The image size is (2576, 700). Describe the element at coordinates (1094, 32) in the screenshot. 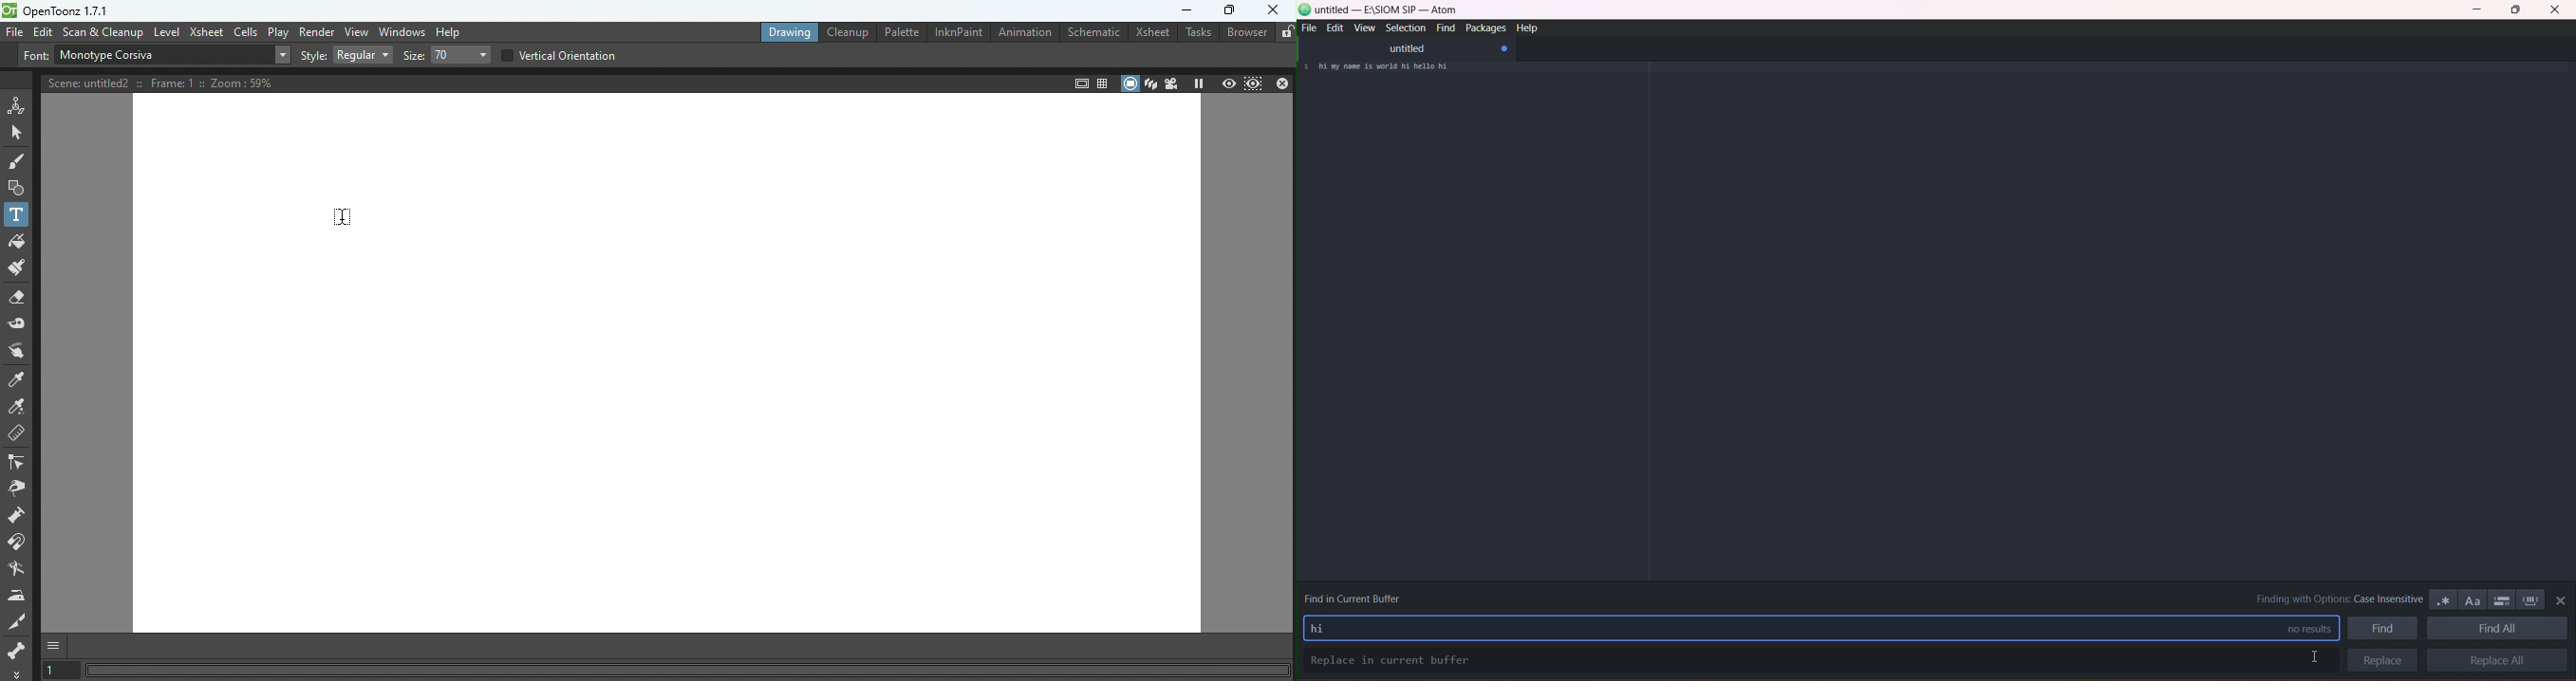

I see `Schematic` at that location.